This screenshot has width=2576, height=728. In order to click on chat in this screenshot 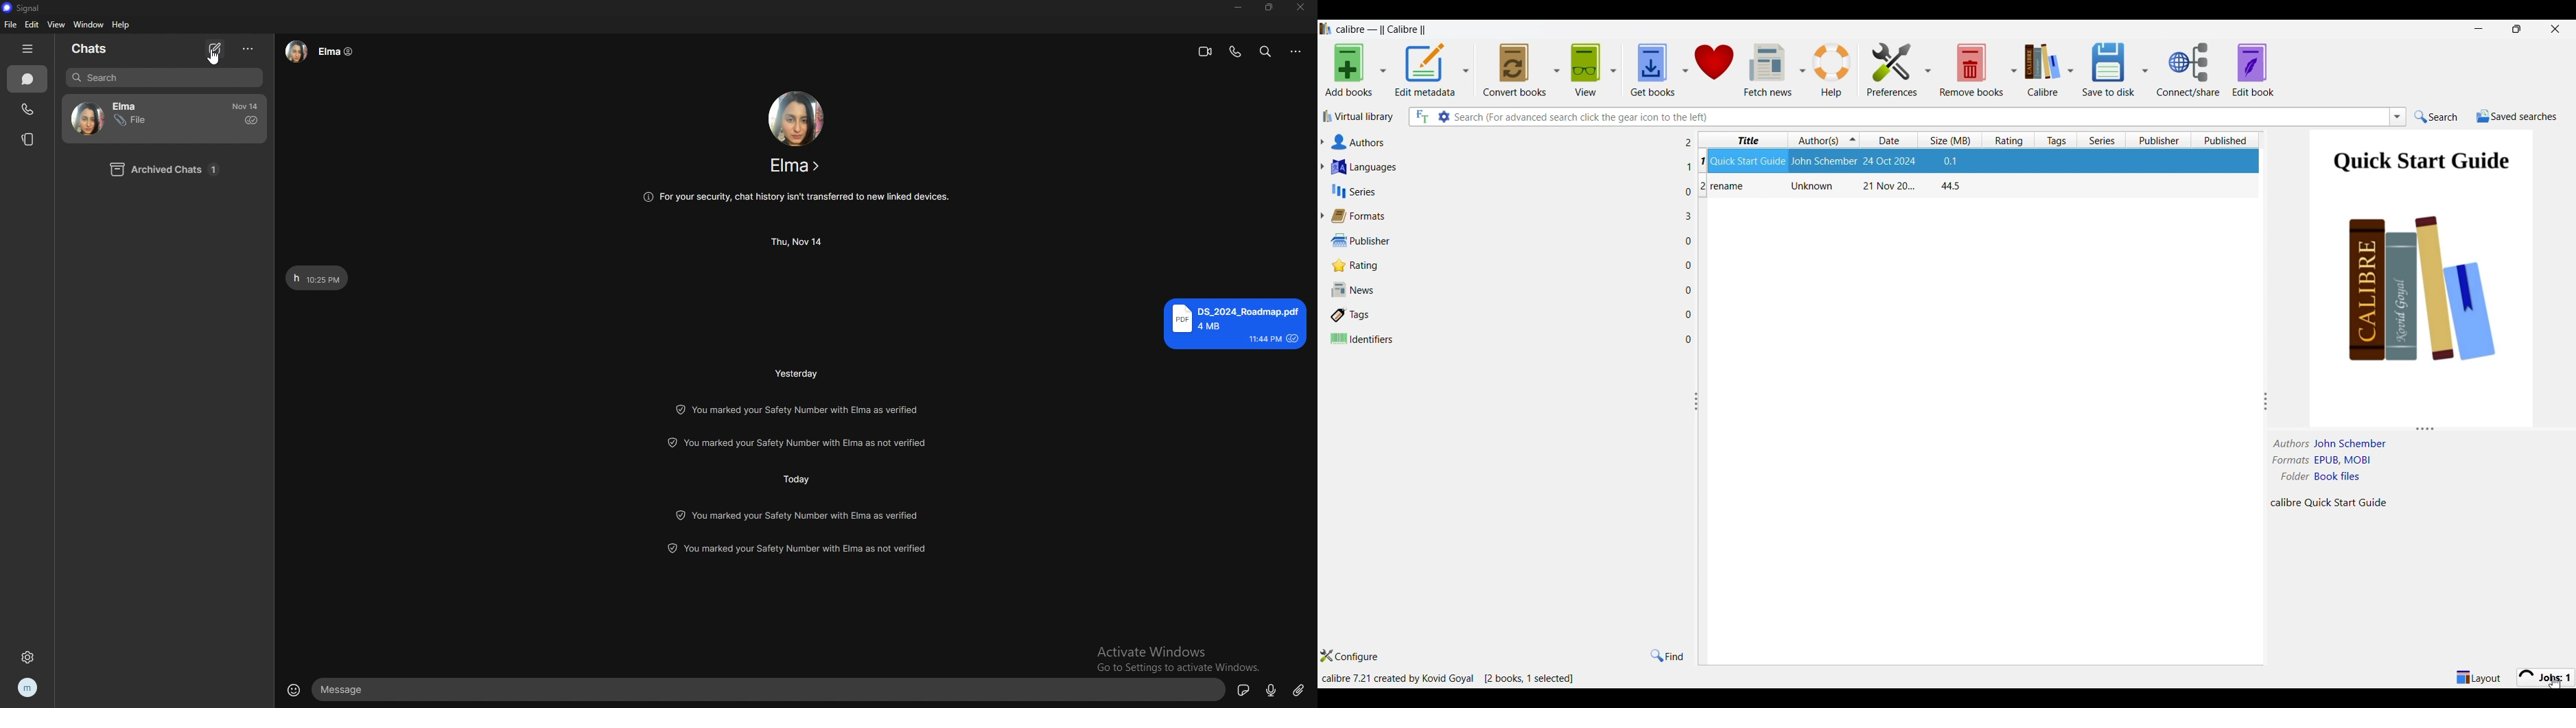, I will do `click(139, 118)`.